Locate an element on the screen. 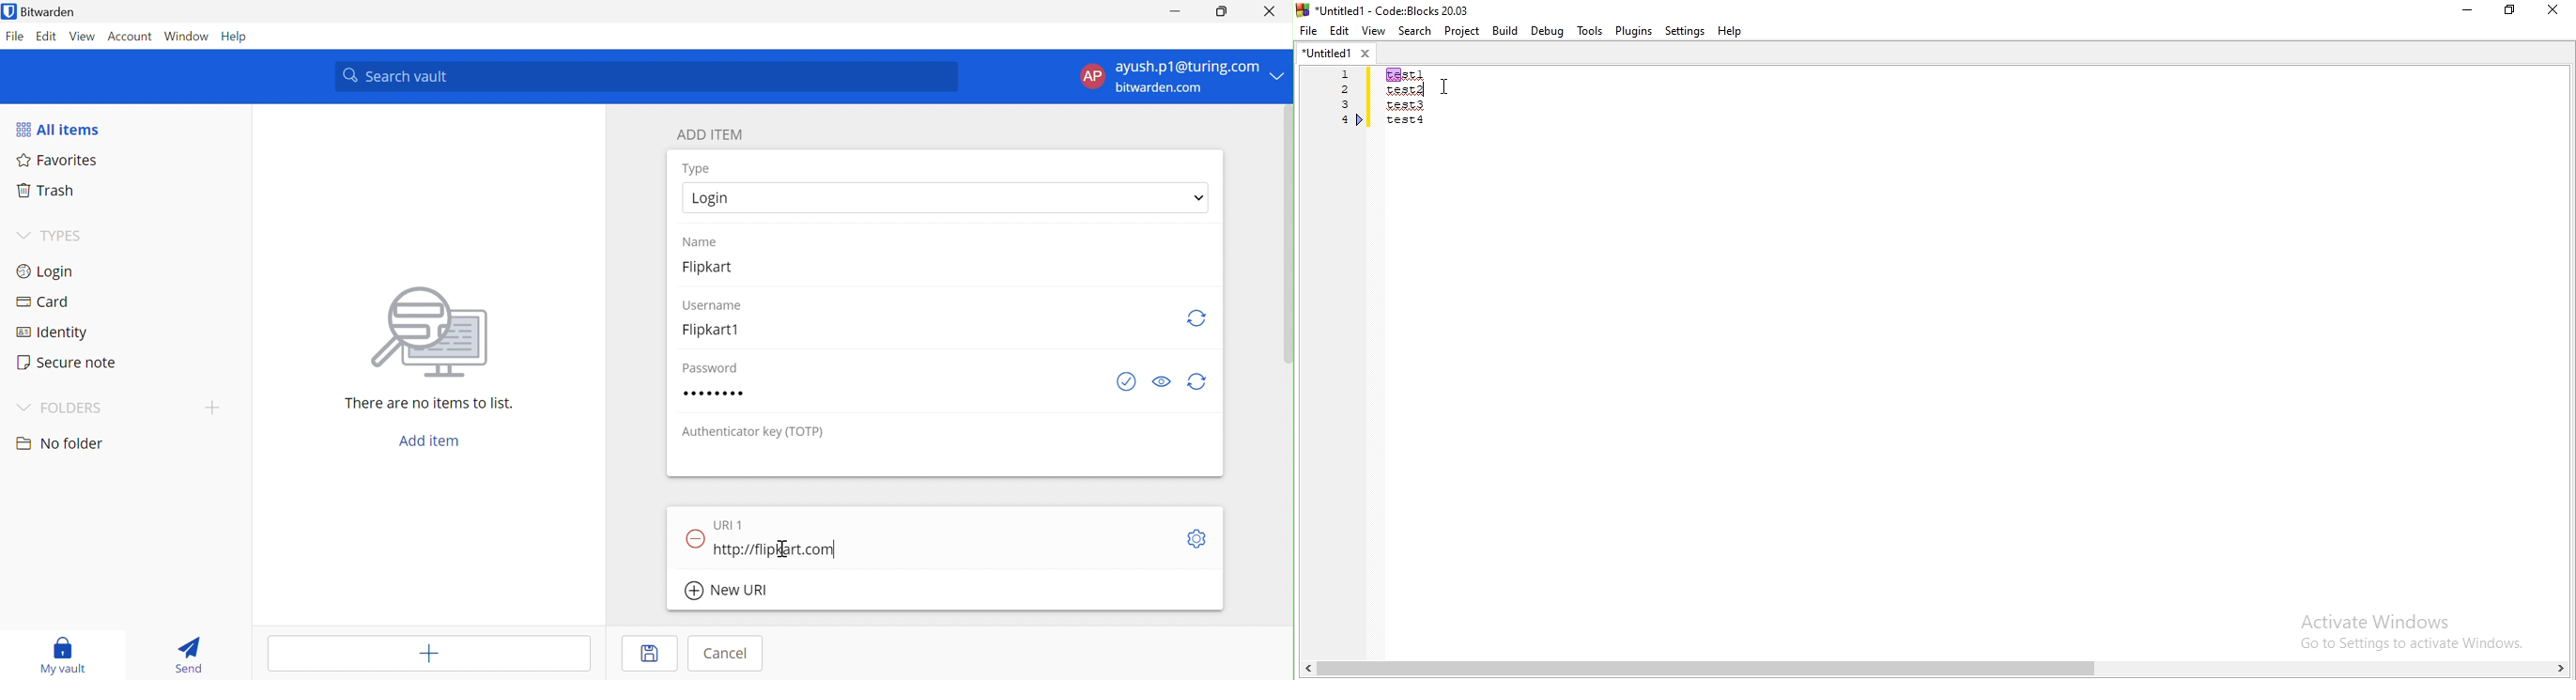 This screenshot has height=700, width=2576. FOLDERS is located at coordinates (72, 409).